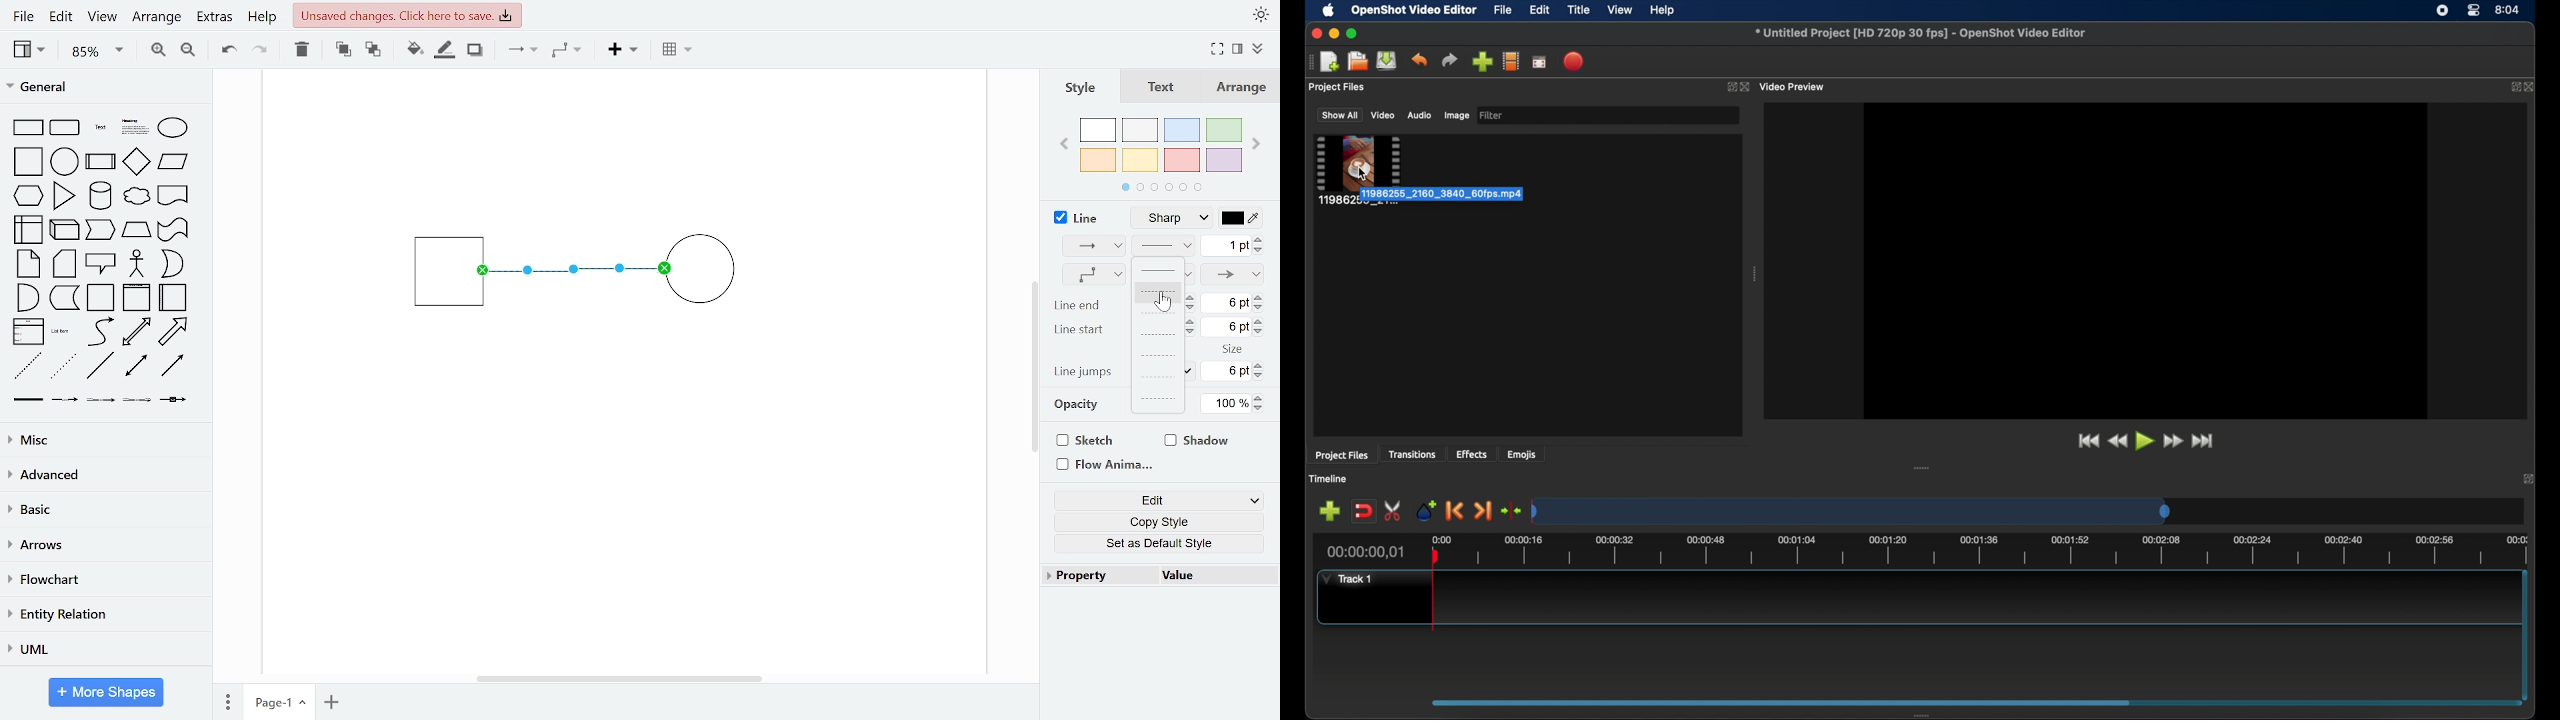 The image size is (2576, 728). Describe the element at coordinates (1162, 151) in the screenshot. I see `colors` at that location.